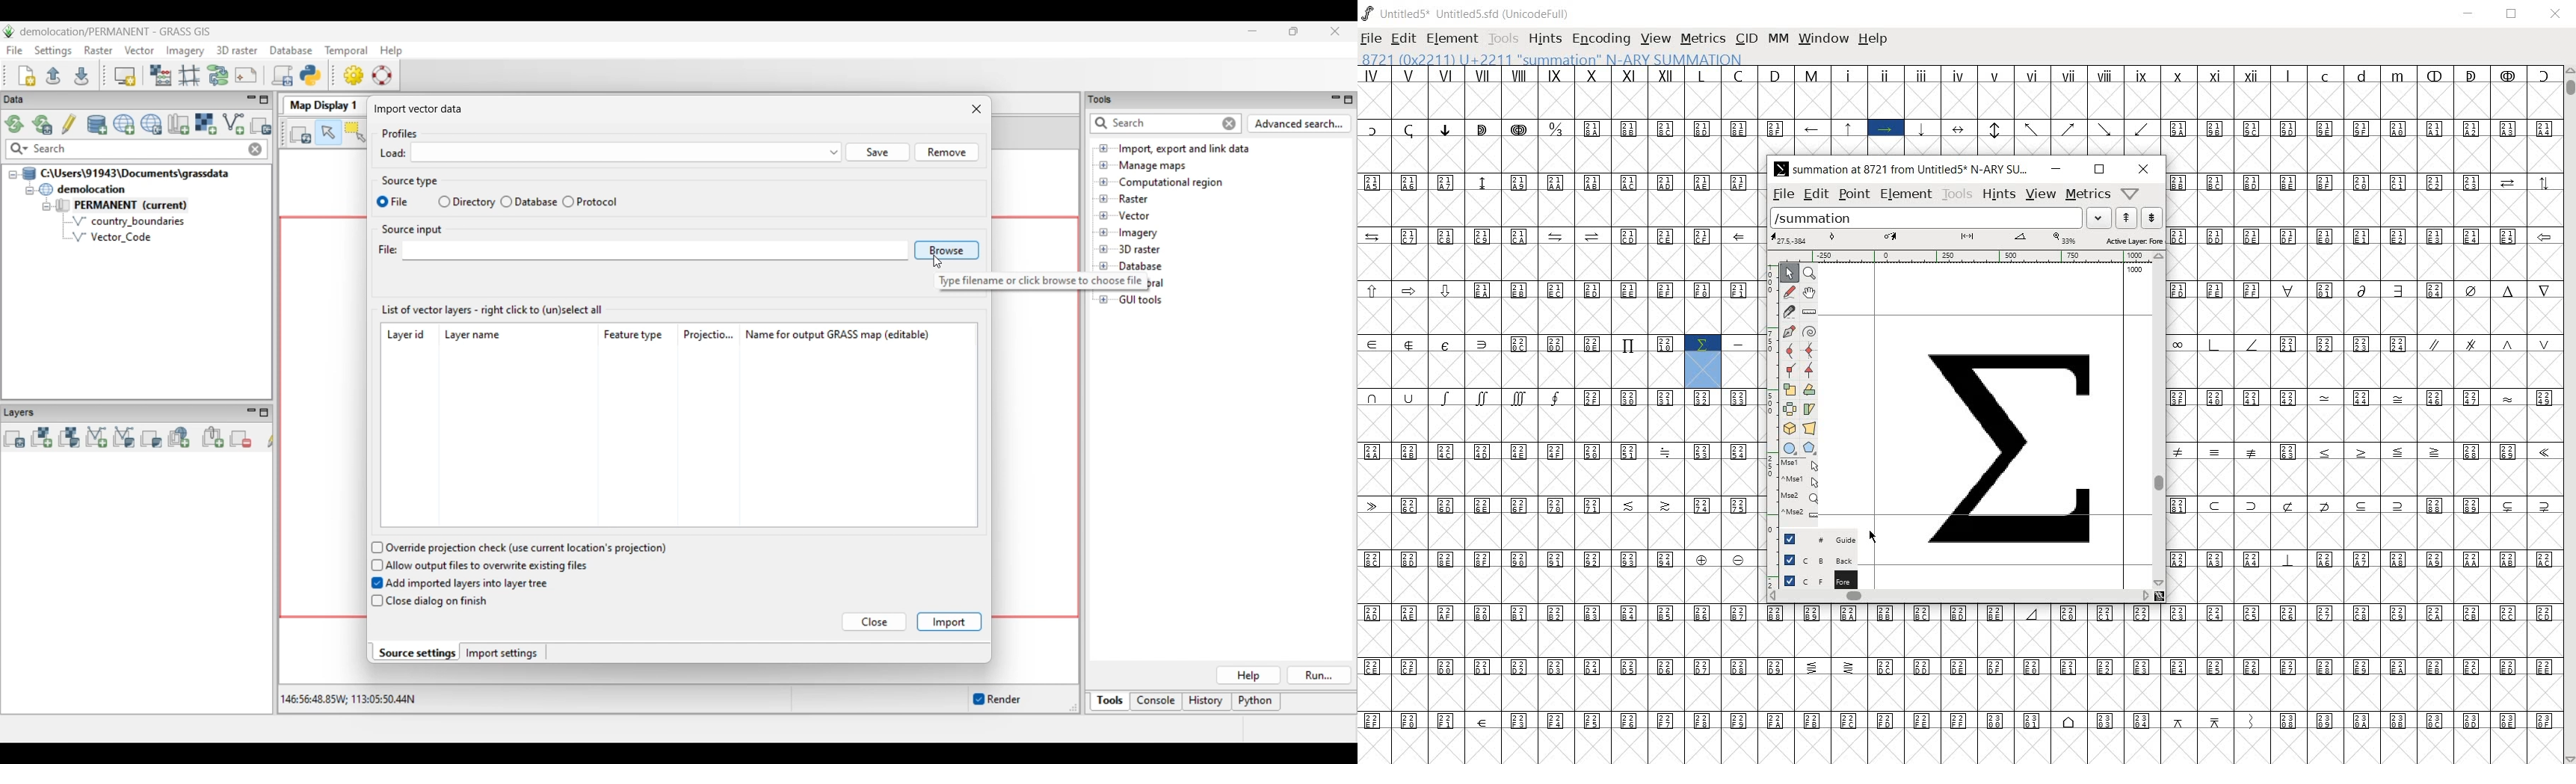  Describe the element at coordinates (2013, 452) in the screenshot. I see `mathematical summation glyph added` at that location.